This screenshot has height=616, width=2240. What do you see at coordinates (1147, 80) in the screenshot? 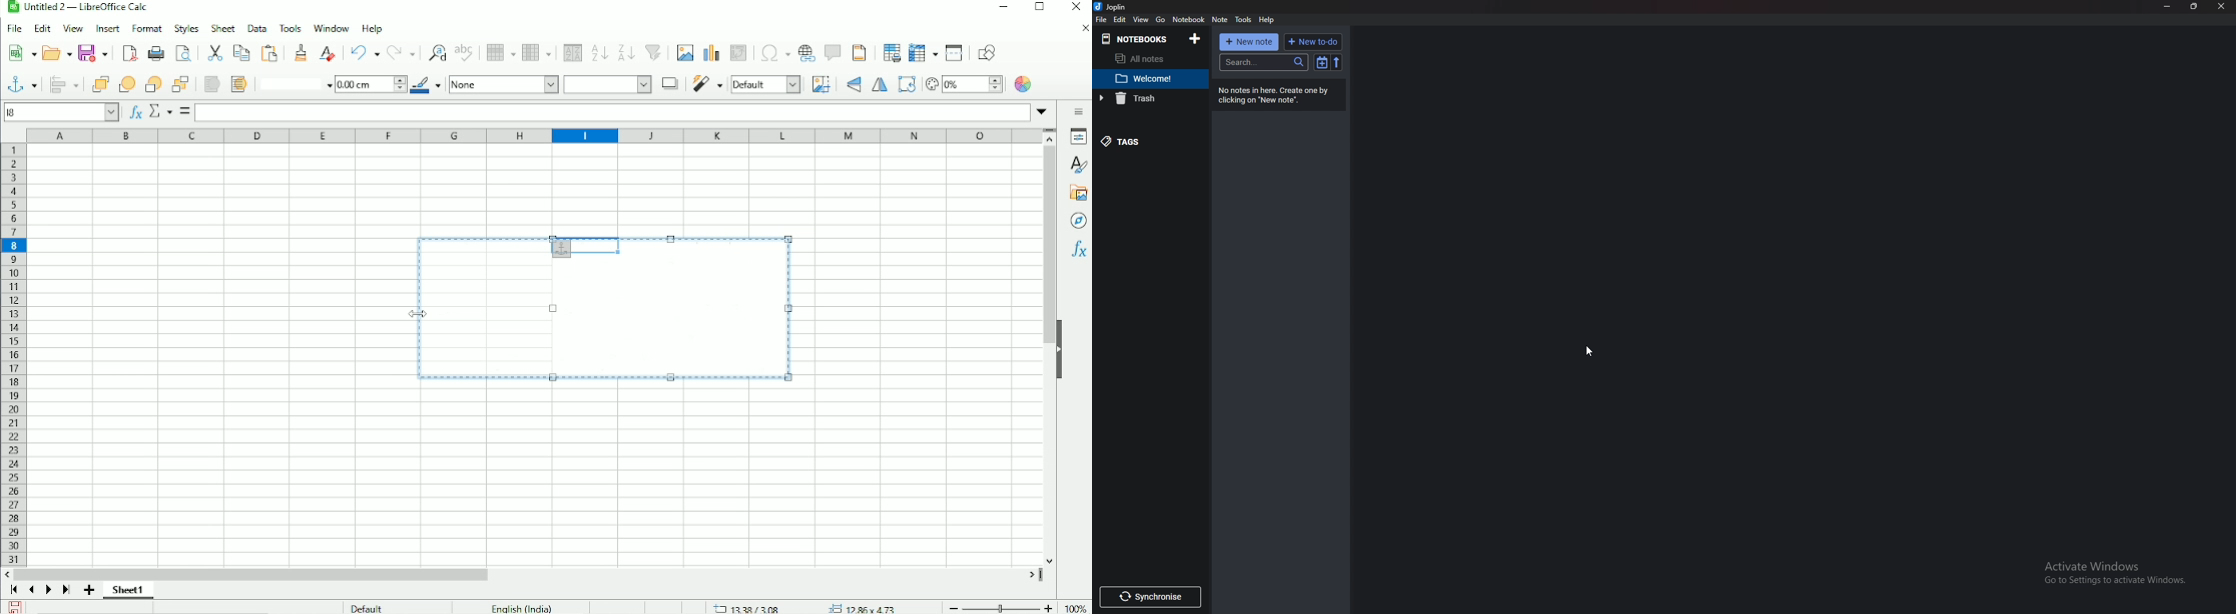
I see `welcome` at bounding box center [1147, 80].